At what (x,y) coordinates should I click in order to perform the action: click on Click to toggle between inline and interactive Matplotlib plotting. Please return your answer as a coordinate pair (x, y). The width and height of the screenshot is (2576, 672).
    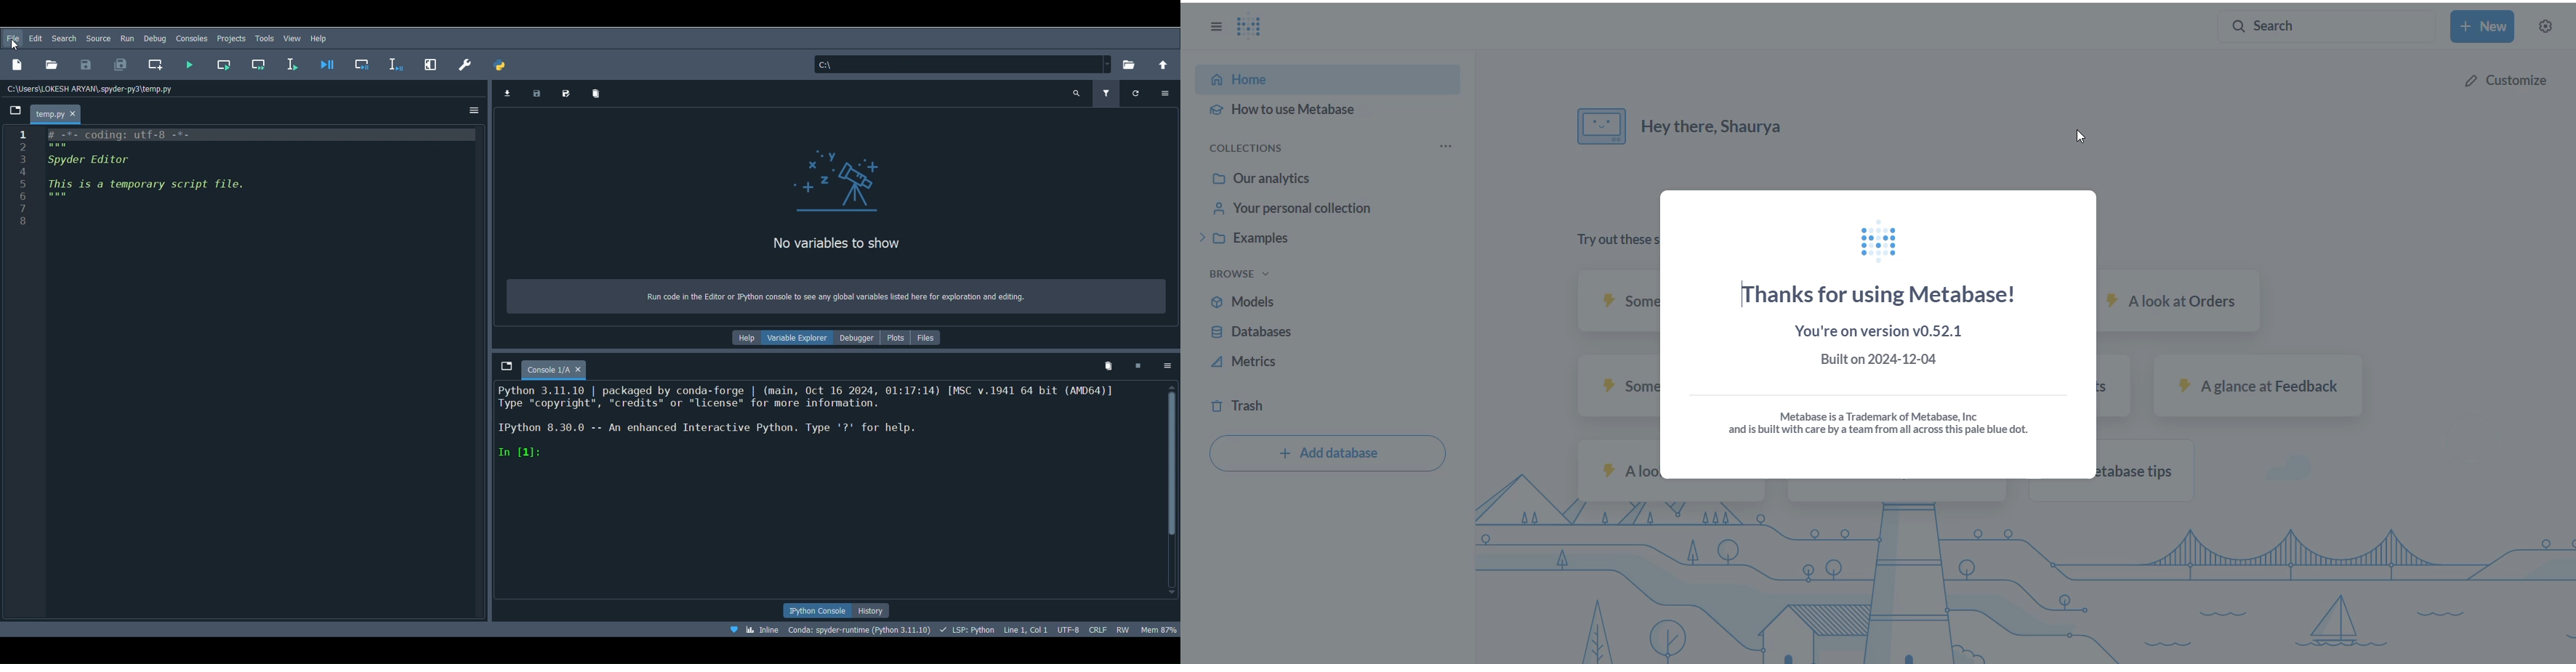
    Looking at the image, I should click on (757, 630).